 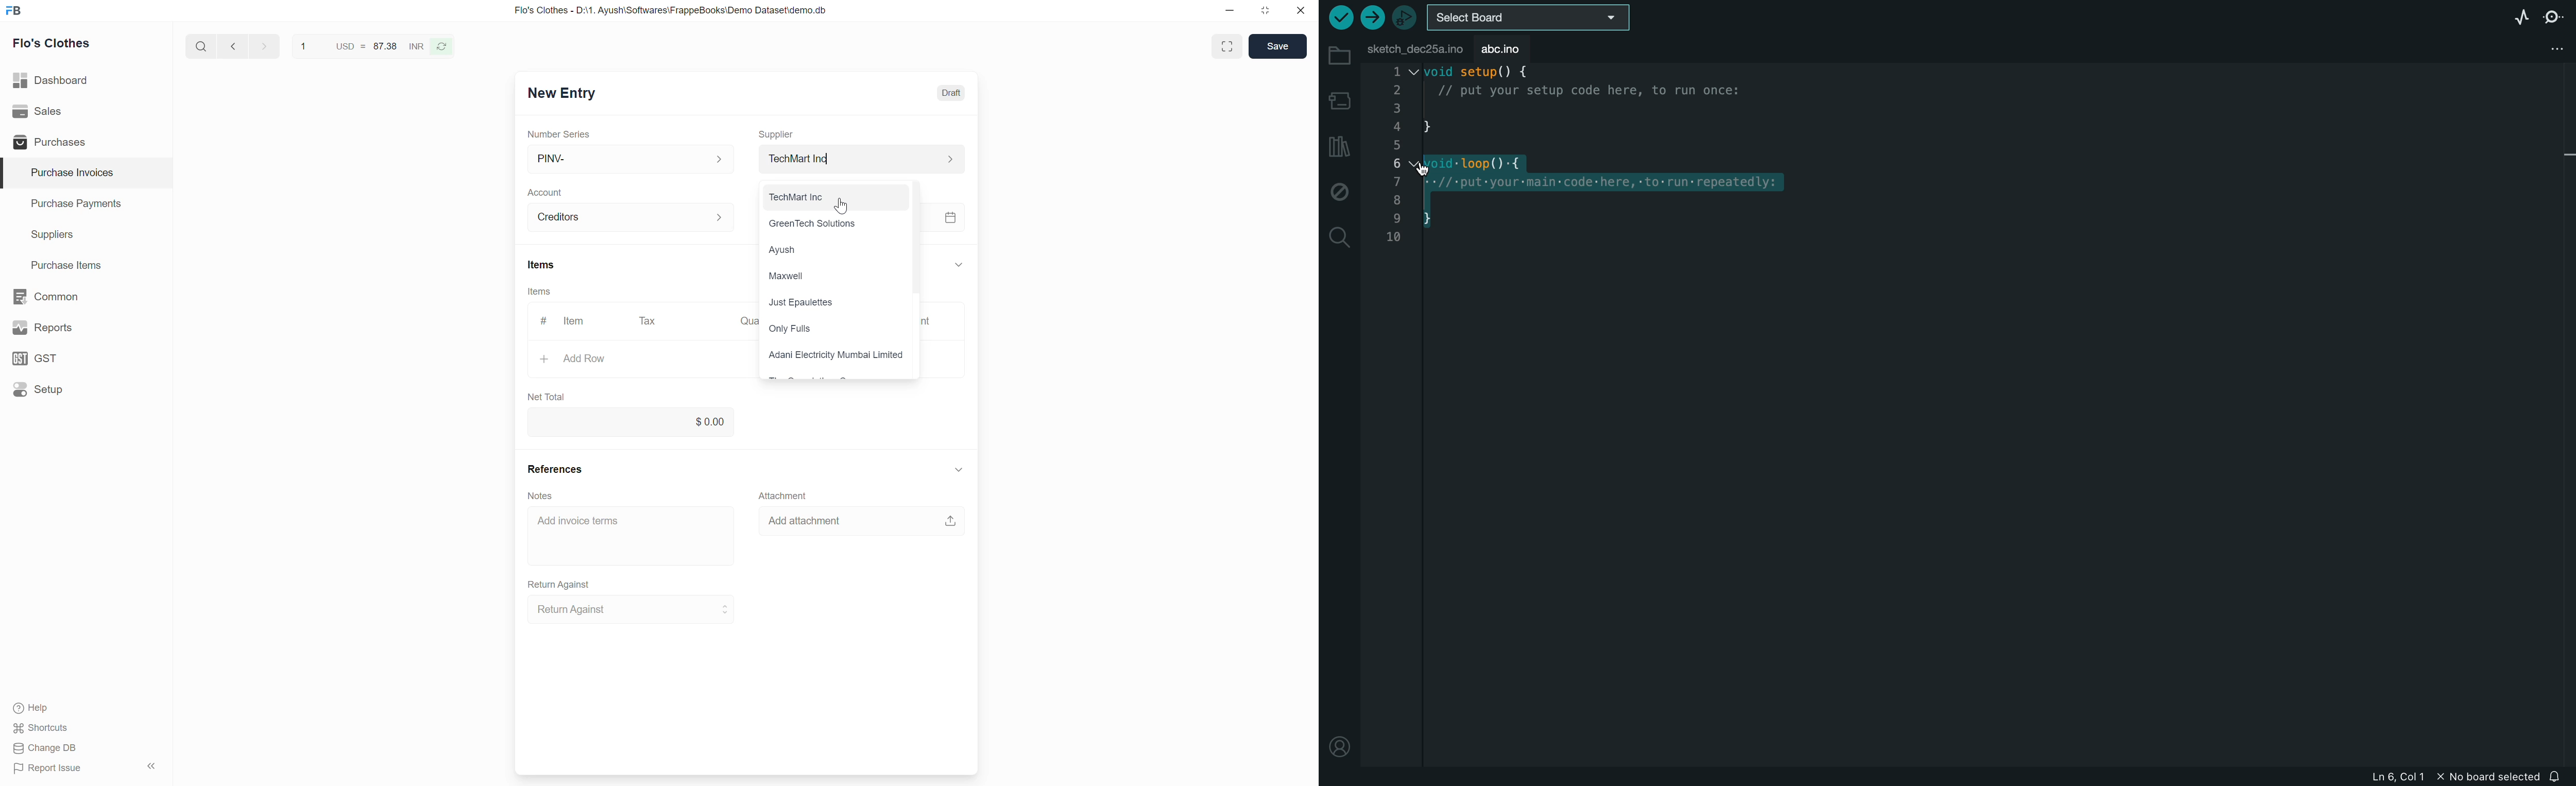 I want to click on New Entry, so click(x=560, y=94).